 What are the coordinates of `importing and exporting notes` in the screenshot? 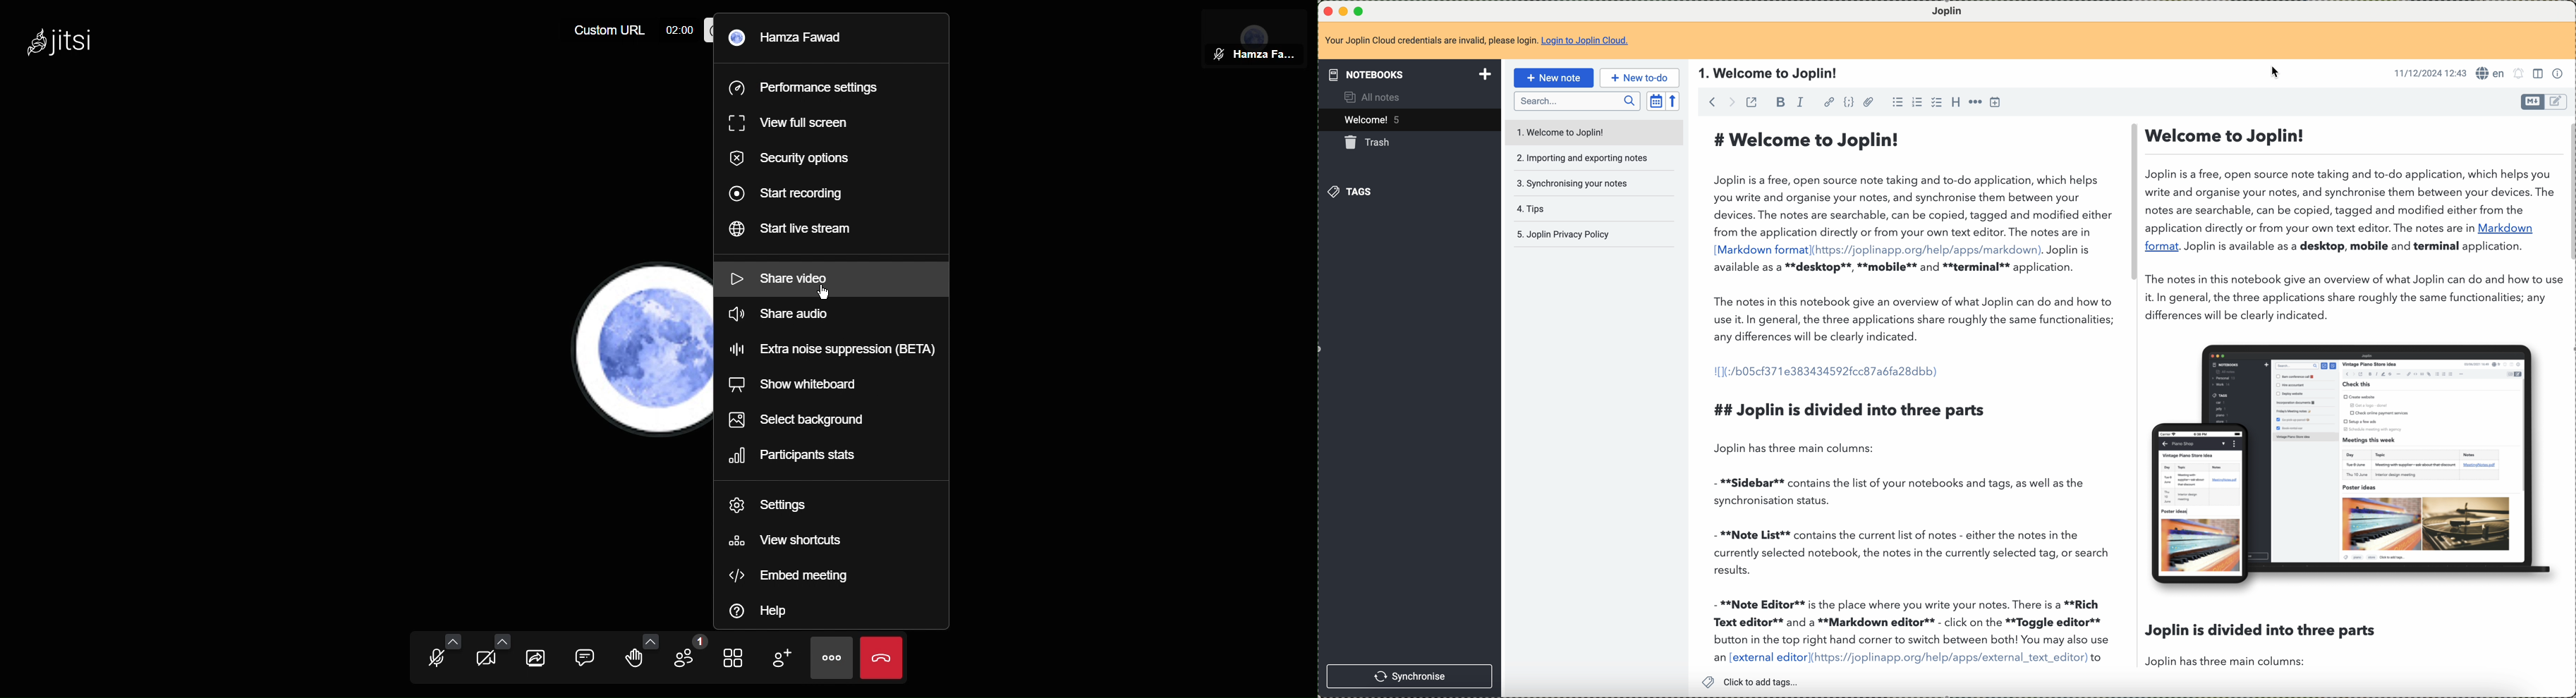 It's located at (1584, 158).